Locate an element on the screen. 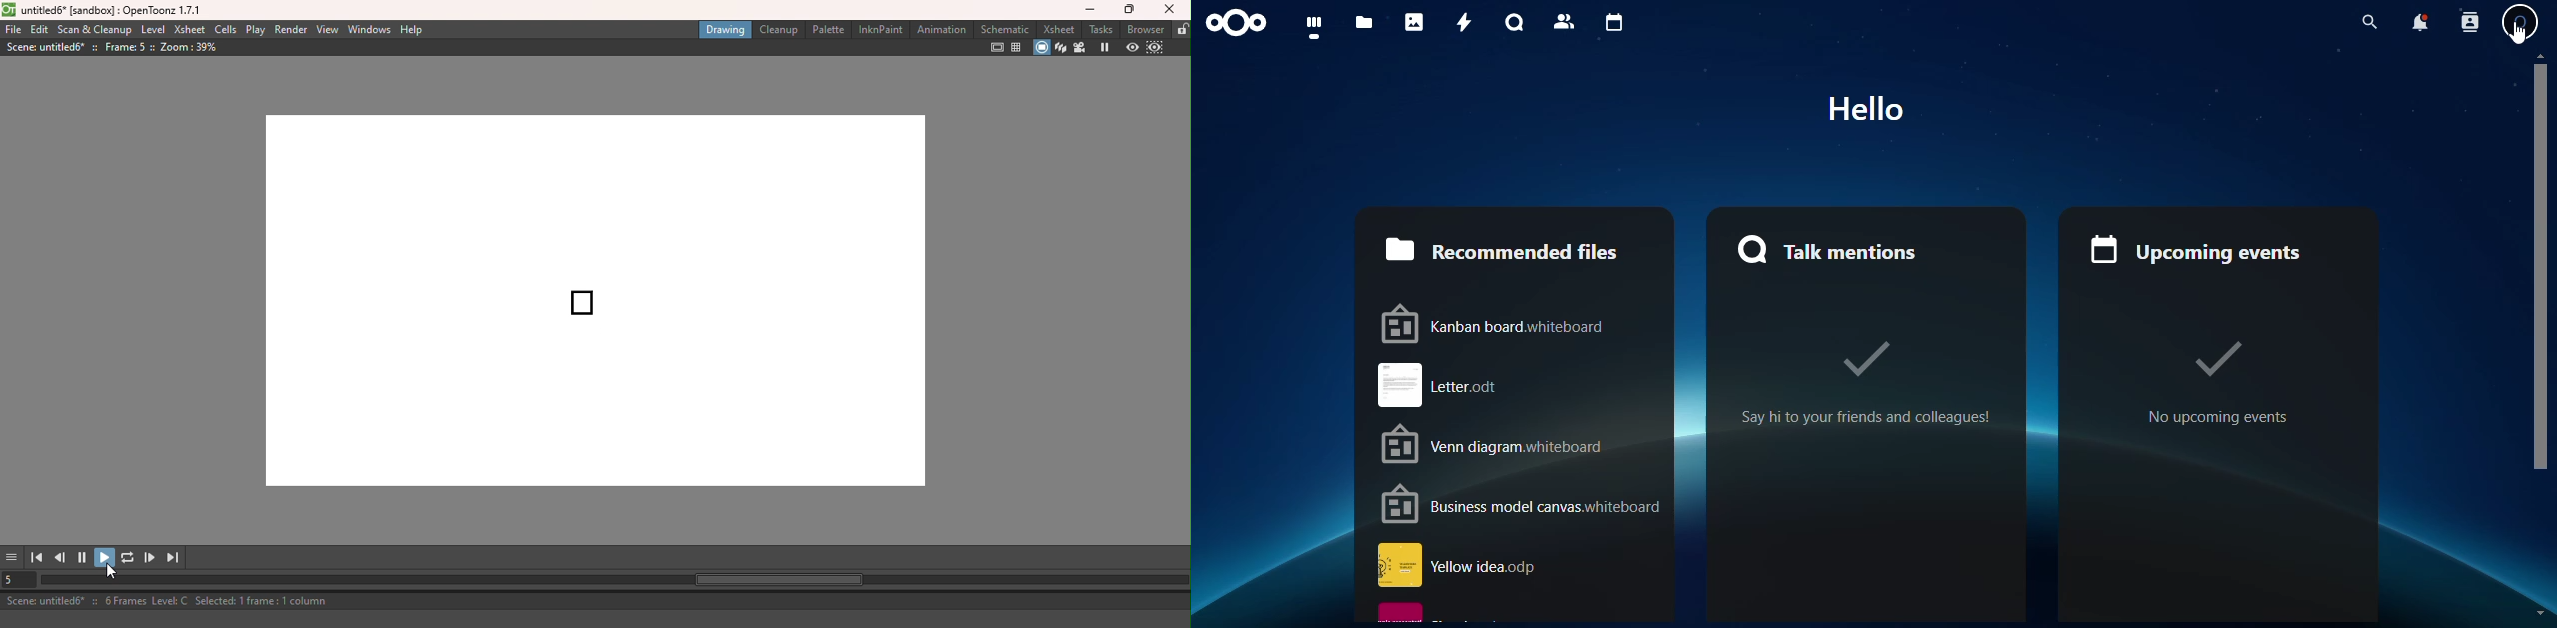 This screenshot has width=2576, height=644. talk mentions is located at coordinates (1862, 249).